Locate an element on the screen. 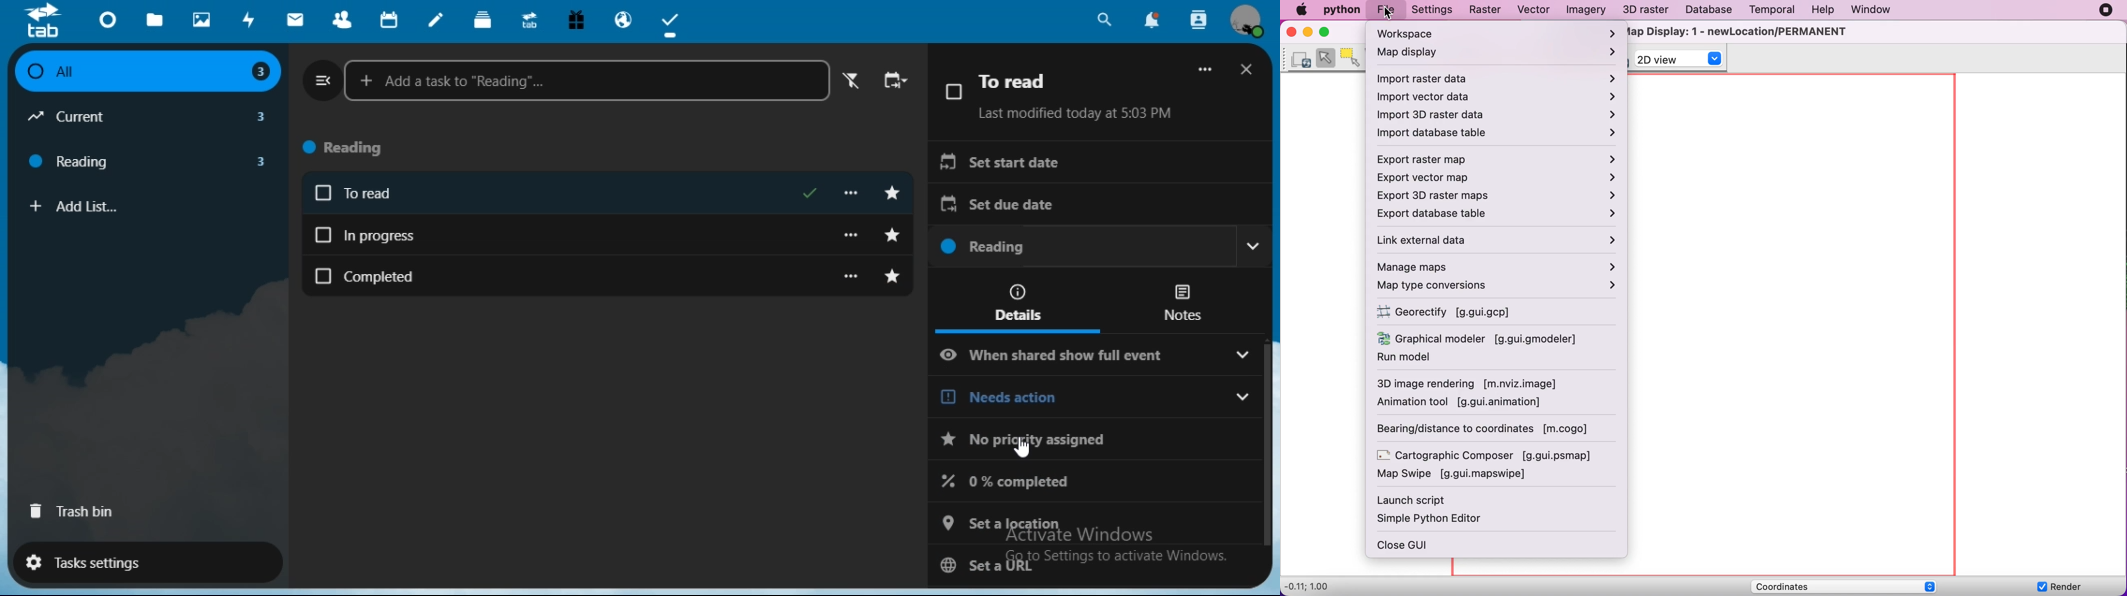 The height and width of the screenshot is (616, 2128). close is located at coordinates (1249, 72).